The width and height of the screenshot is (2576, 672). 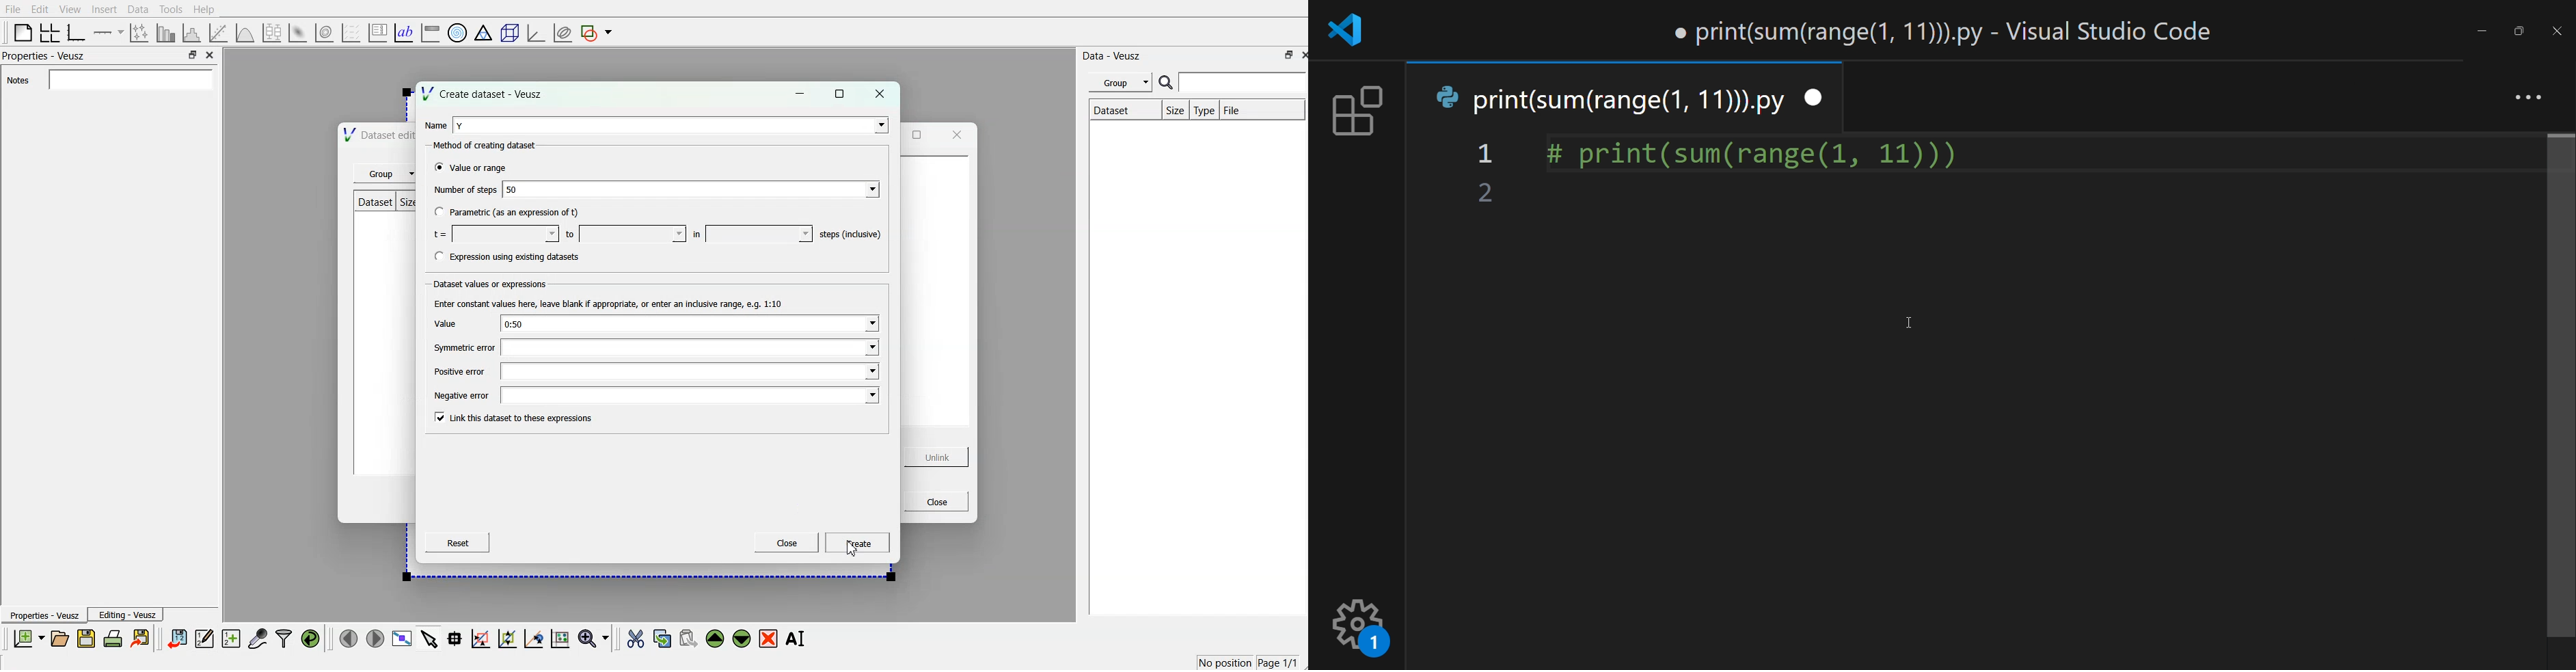 I want to click on 1, so click(x=1487, y=155).